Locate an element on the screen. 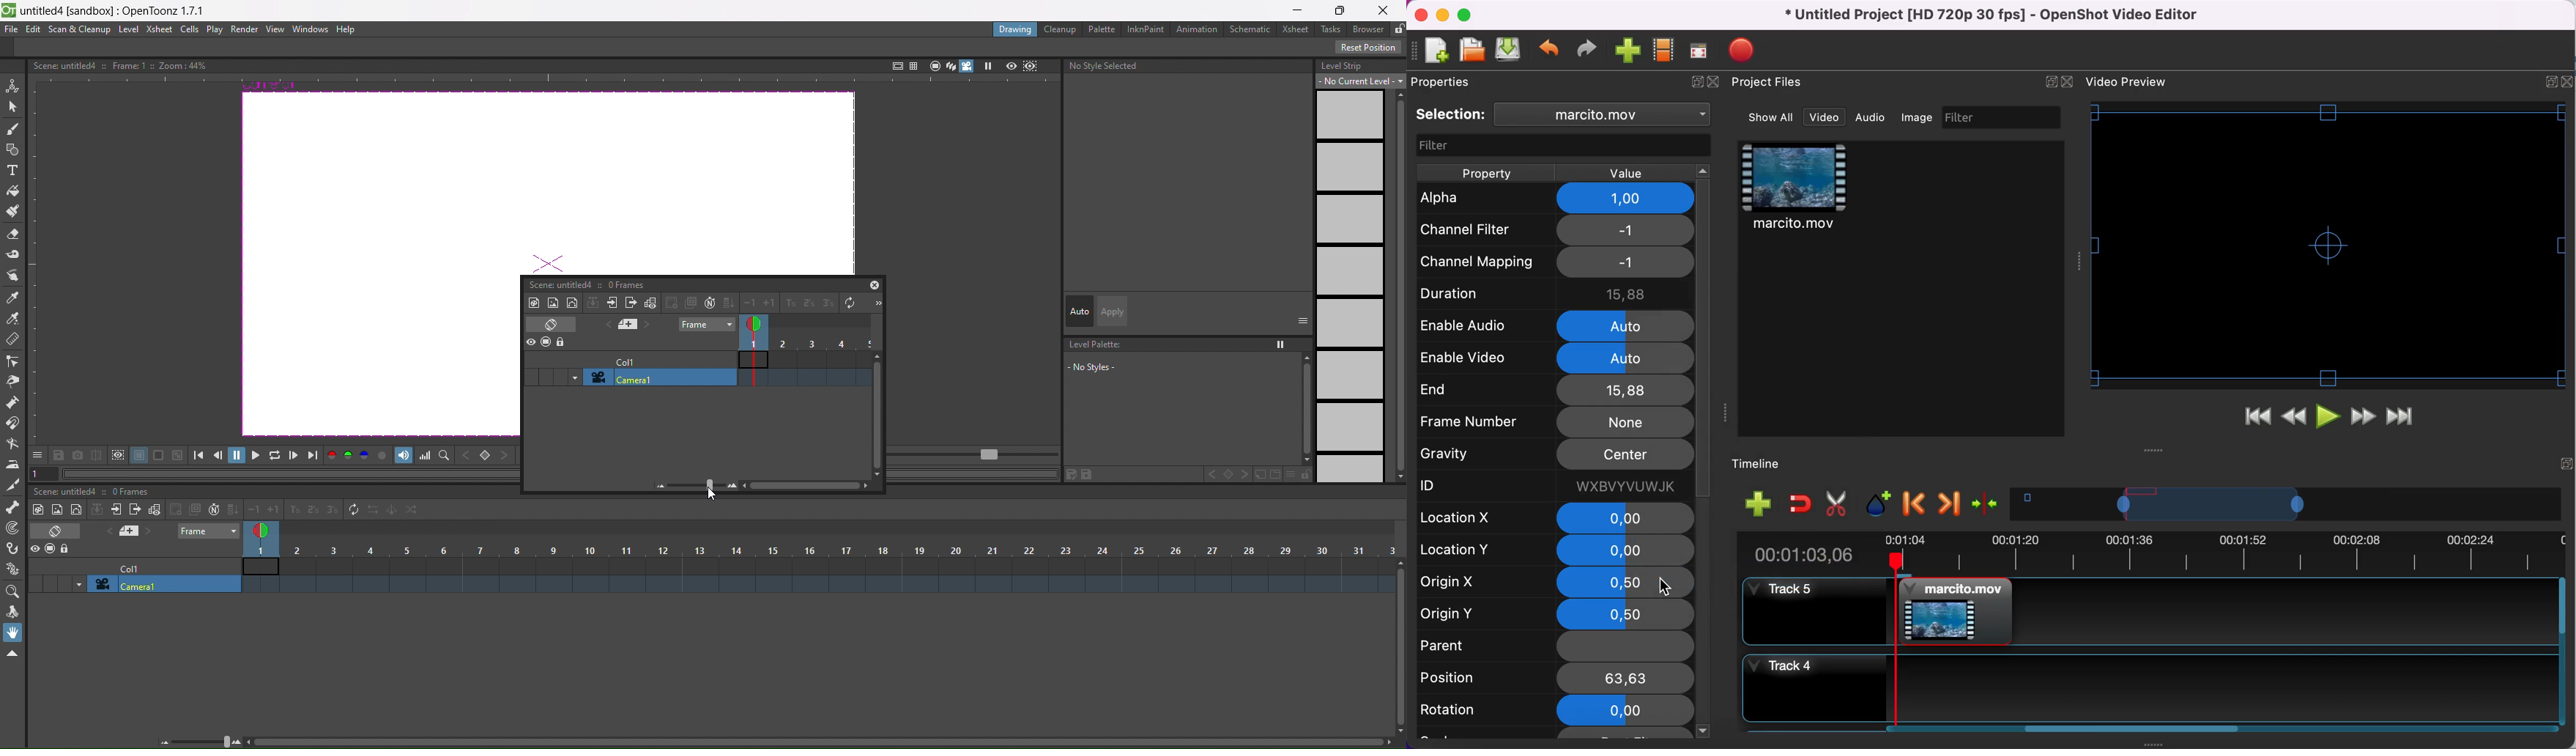  rewind is located at coordinates (2295, 420).